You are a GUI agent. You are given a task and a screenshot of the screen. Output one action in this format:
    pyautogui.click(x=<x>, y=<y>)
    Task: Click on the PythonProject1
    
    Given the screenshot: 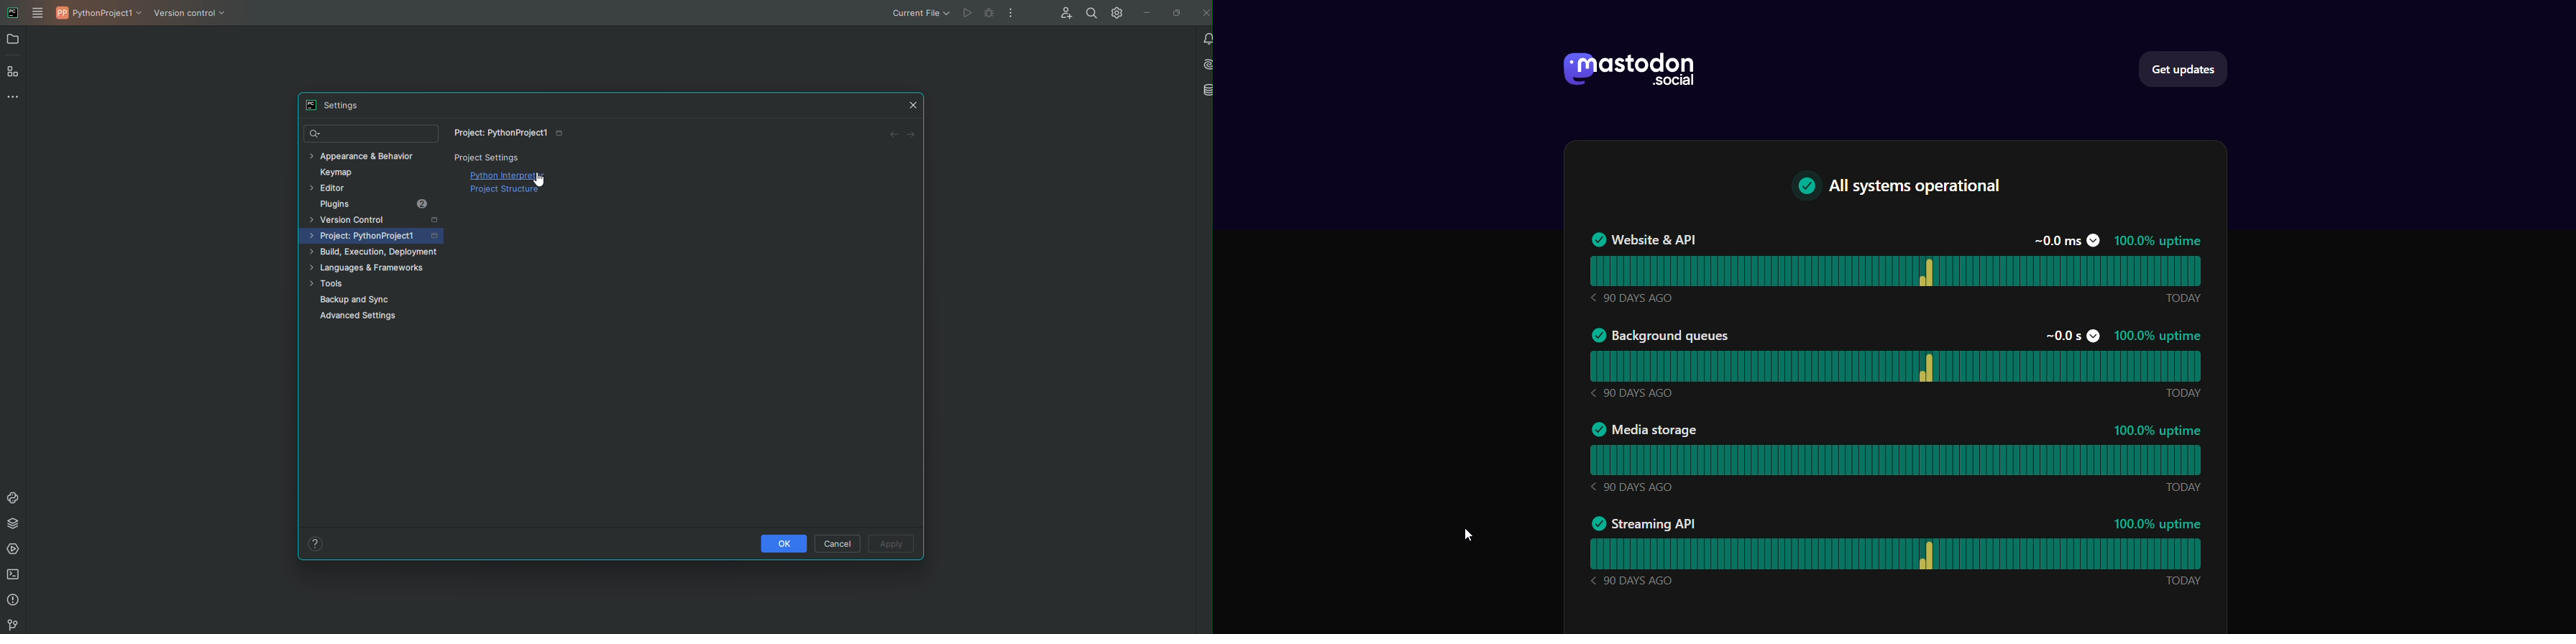 What is the action you would take?
    pyautogui.click(x=101, y=15)
    